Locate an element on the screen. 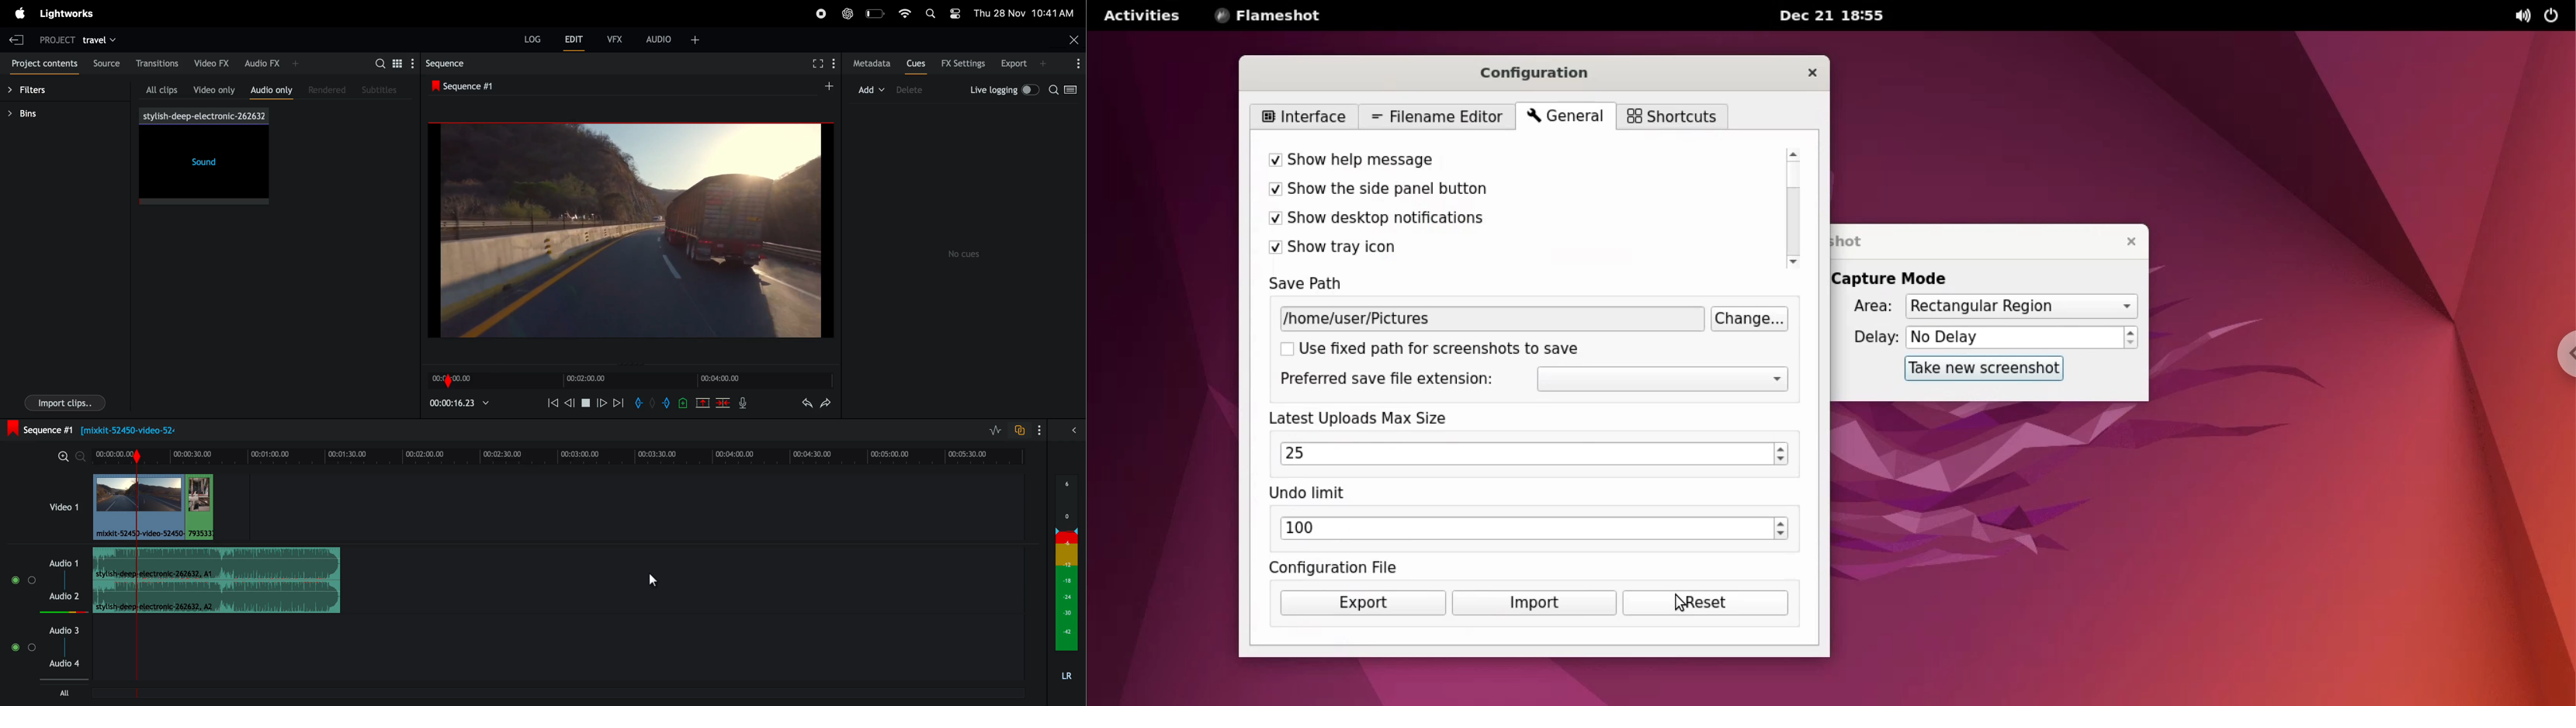 The width and height of the screenshot is (2576, 728). output screen is located at coordinates (631, 229).